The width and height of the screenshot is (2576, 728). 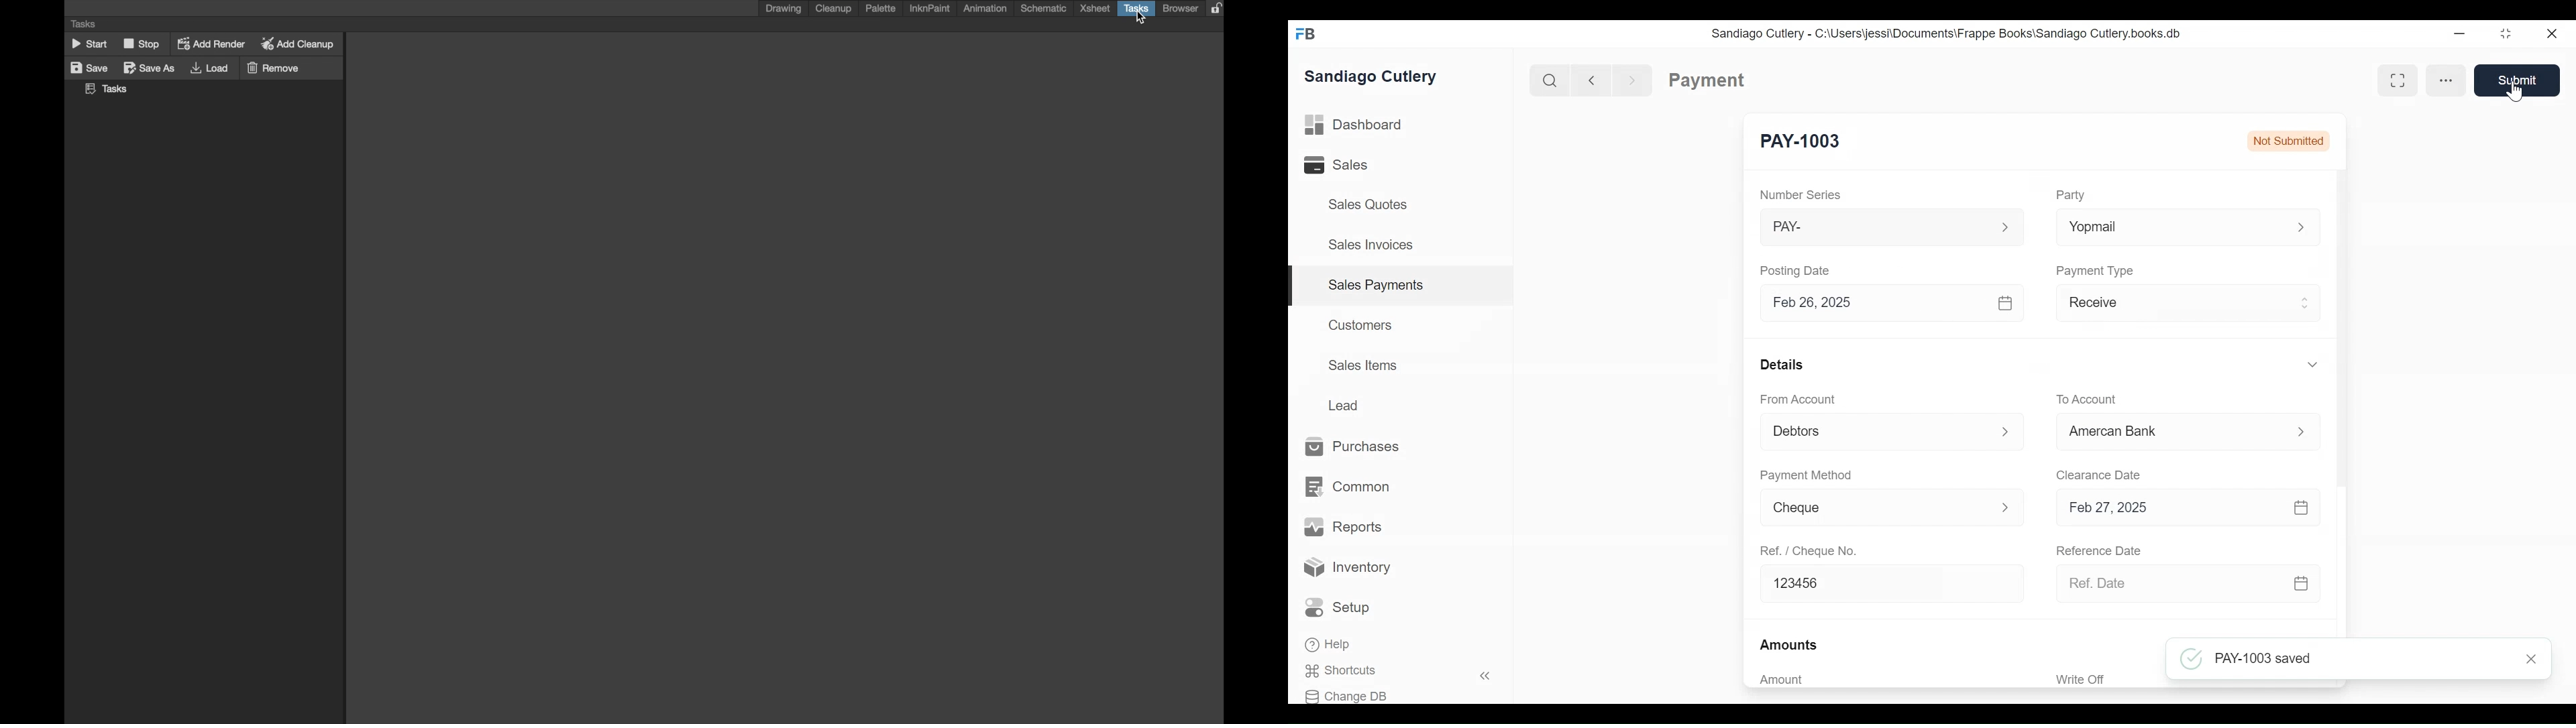 What do you see at coordinates (1346, 165) in the screenshot?
I see `Sales` at bounding box center [1346, 165].